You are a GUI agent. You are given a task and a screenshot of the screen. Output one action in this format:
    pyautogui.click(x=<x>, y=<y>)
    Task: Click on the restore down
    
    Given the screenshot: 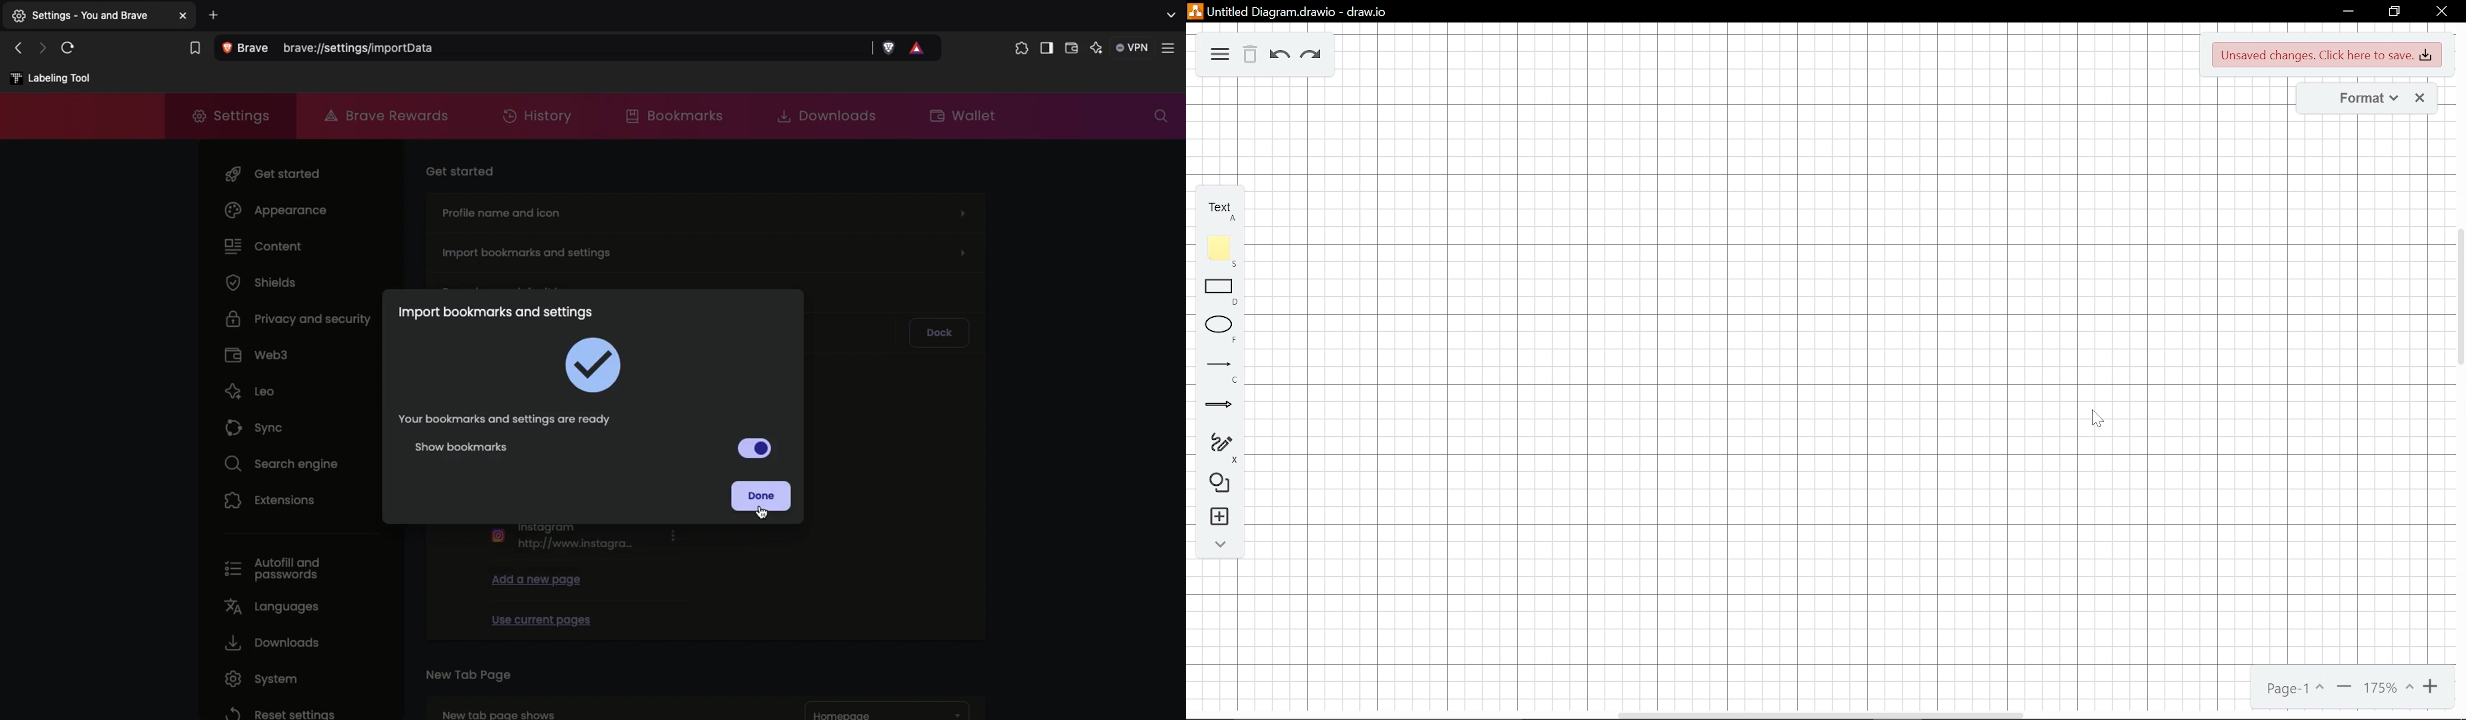 What is the action you would take?
    pyautogui.click(x=2395, y=11)
    